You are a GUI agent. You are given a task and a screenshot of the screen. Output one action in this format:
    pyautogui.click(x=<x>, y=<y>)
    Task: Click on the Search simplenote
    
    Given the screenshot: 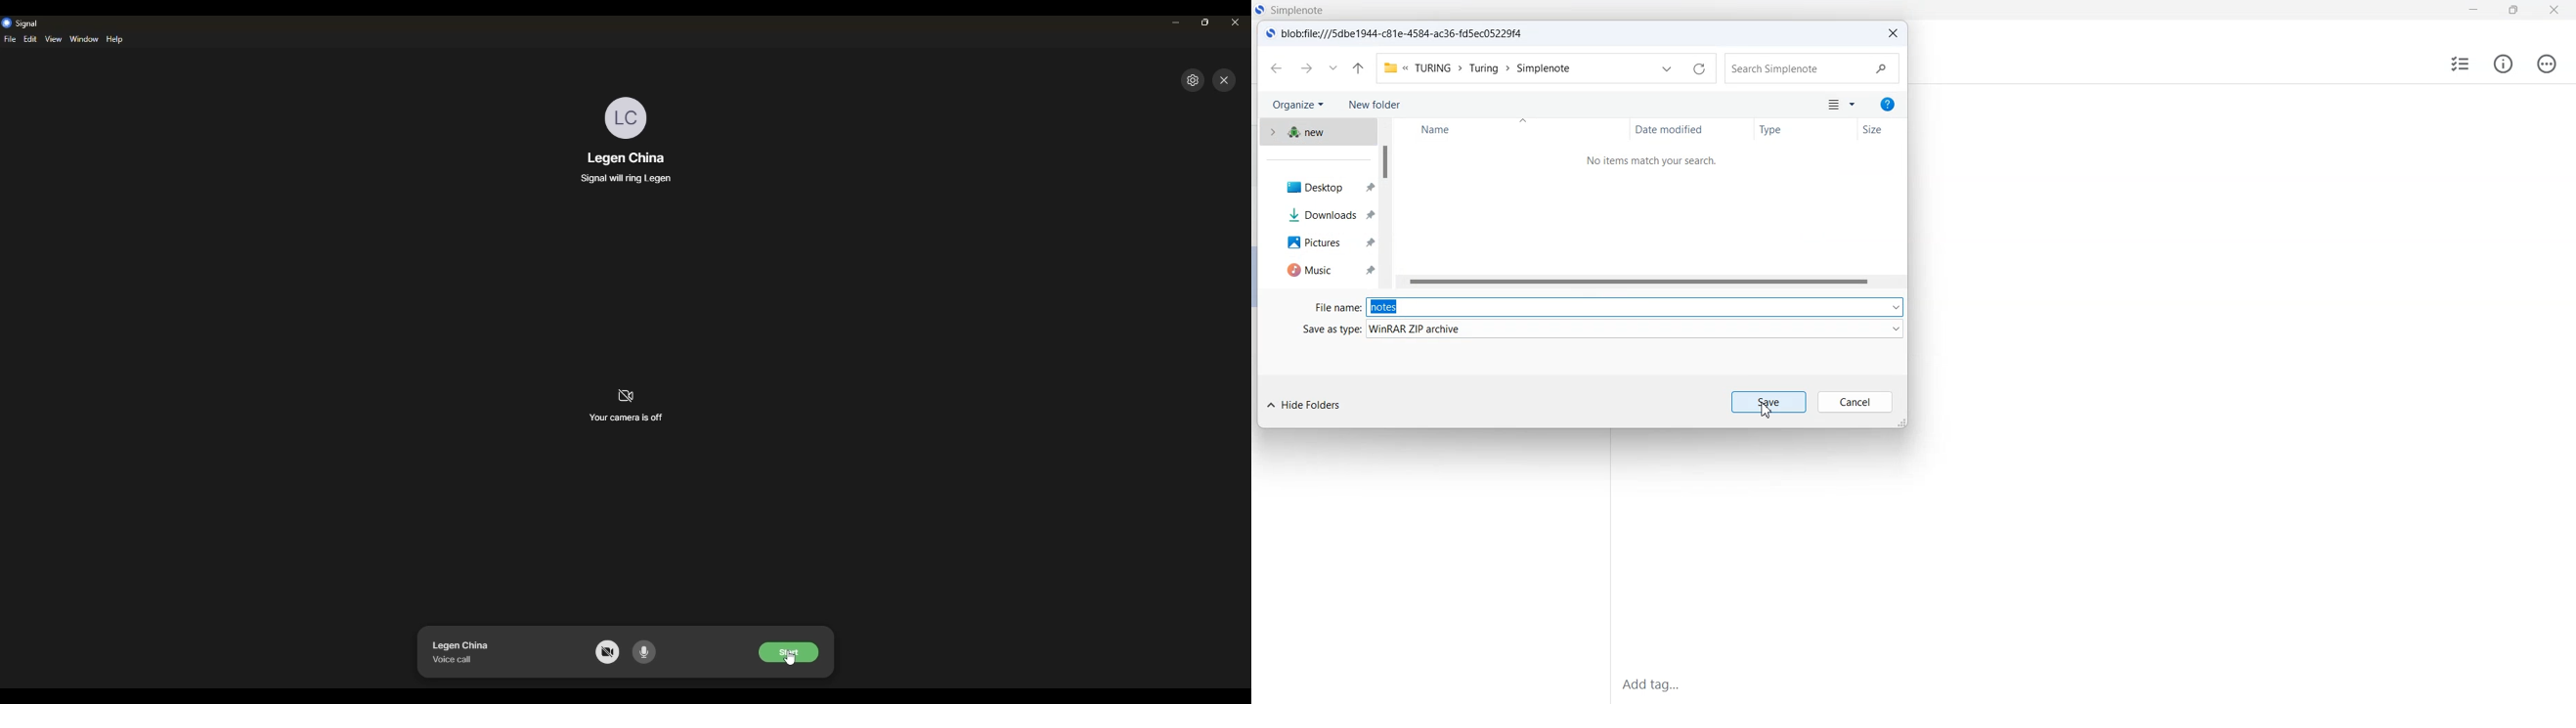 What is the action you would take?
    pyautogui.click(x=1812, y=69)
    